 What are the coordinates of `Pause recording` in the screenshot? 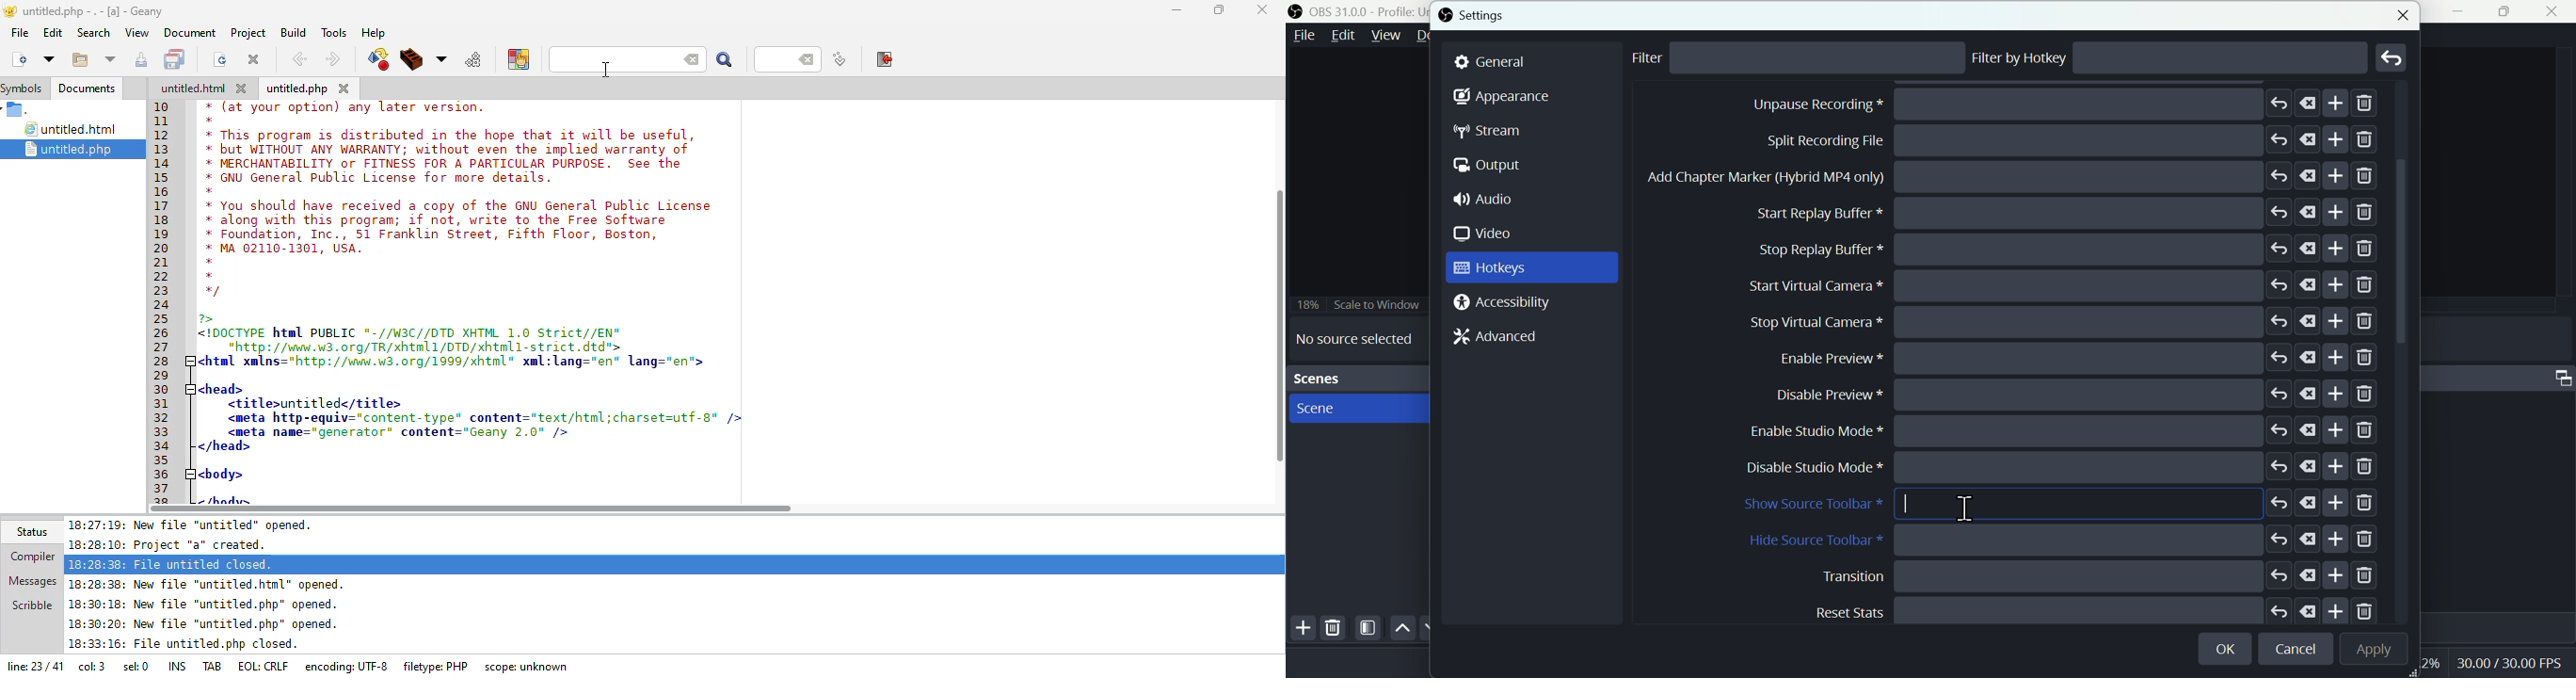 It's located at (2058, 213).